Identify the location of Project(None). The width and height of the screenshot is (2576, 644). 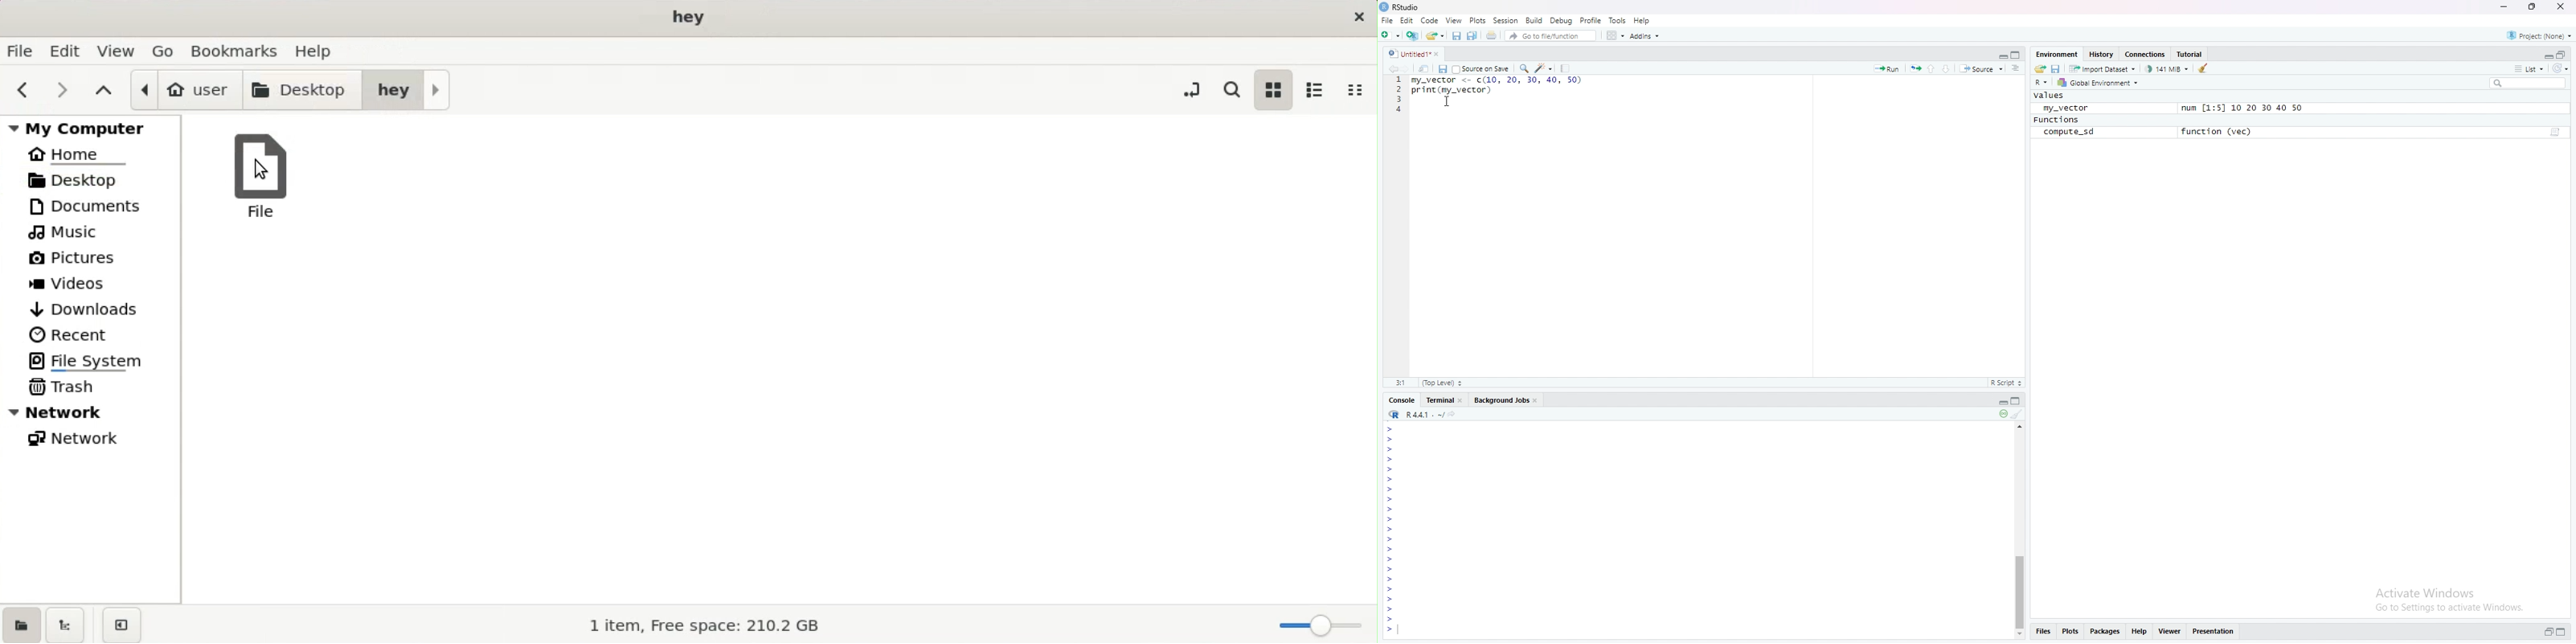
(2539, 34).